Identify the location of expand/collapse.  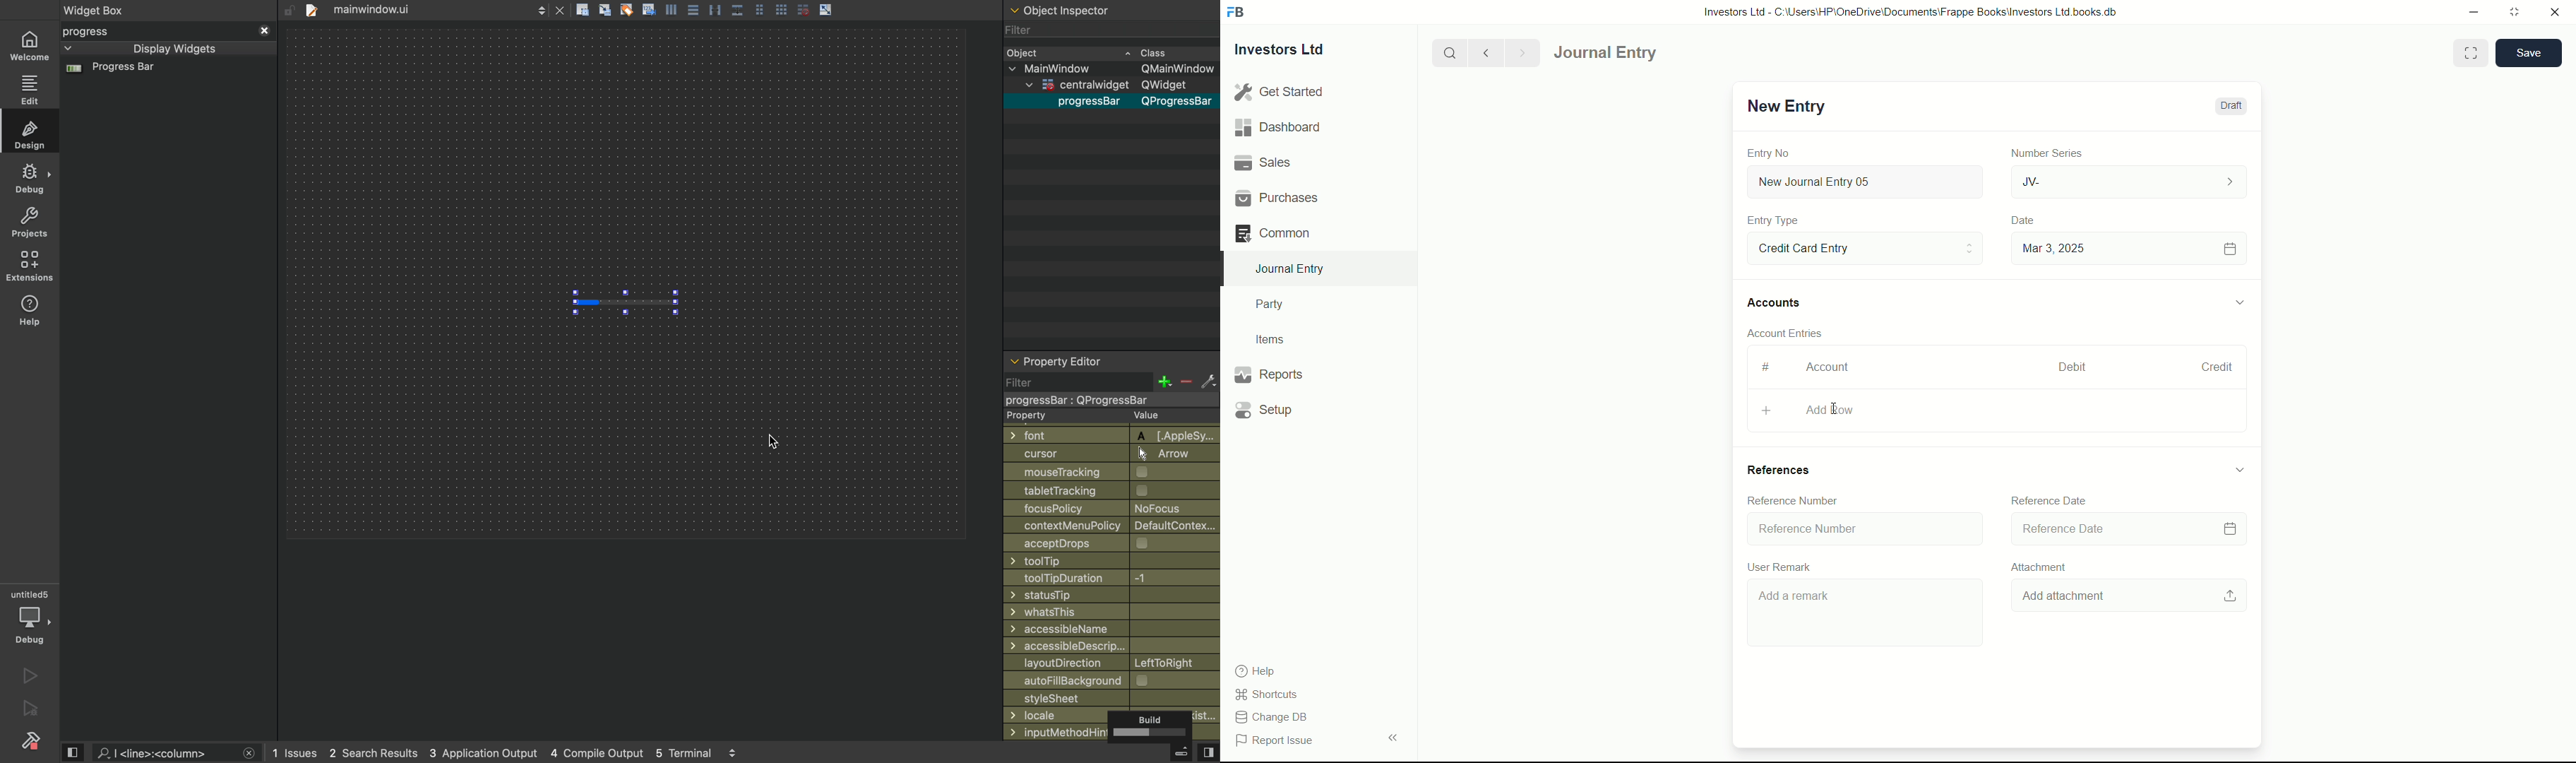
(2238, 469).